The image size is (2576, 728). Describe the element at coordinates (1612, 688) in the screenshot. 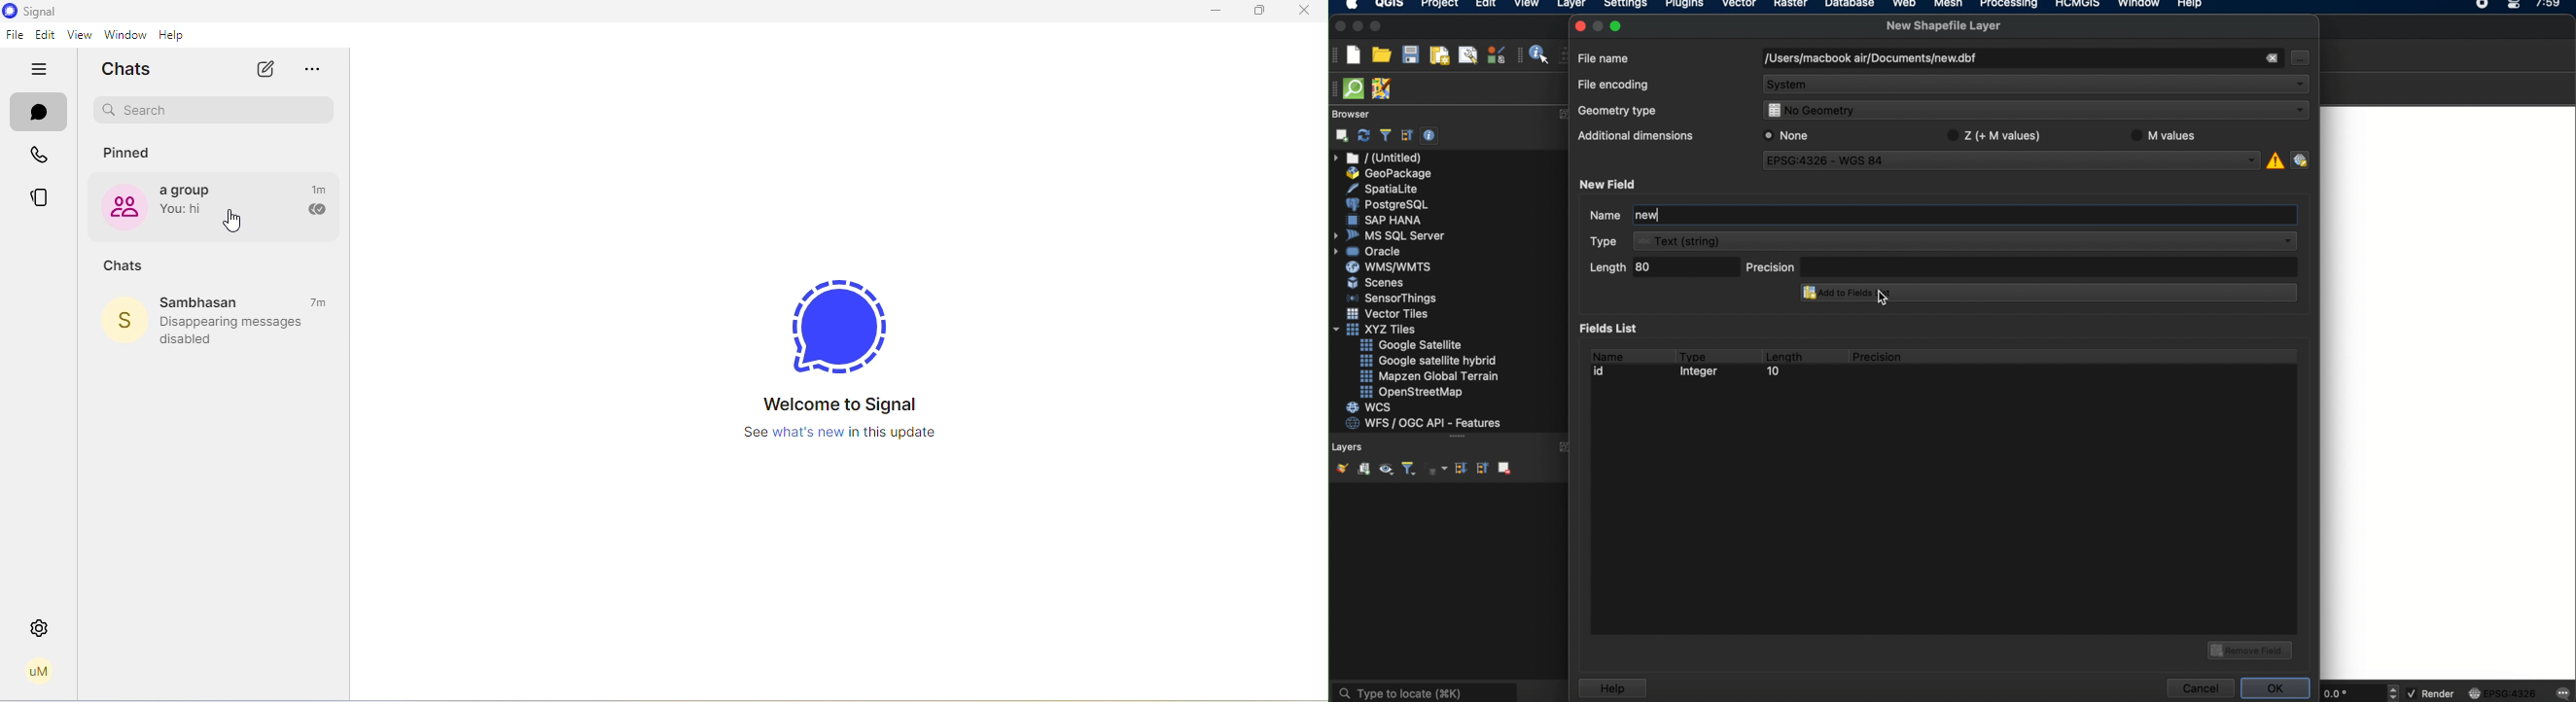

I see `help` at that location.